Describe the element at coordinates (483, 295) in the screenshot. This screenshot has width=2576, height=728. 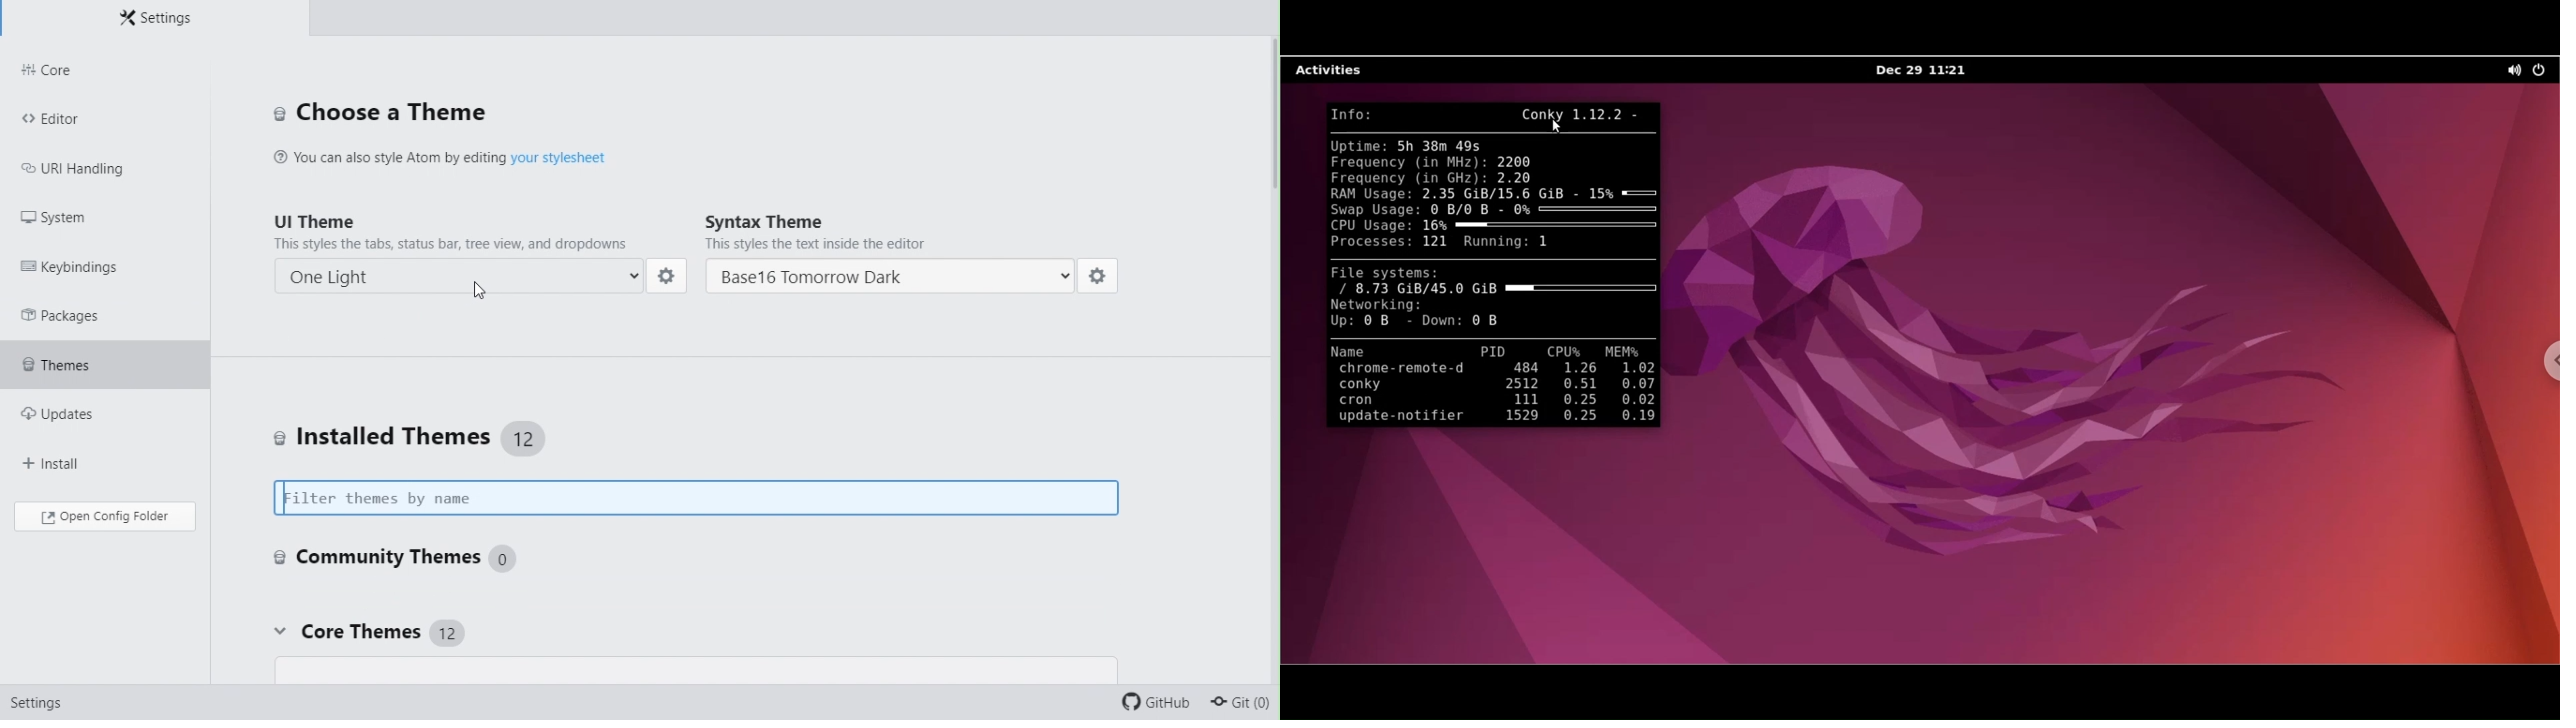
I see `cursor` at that location.